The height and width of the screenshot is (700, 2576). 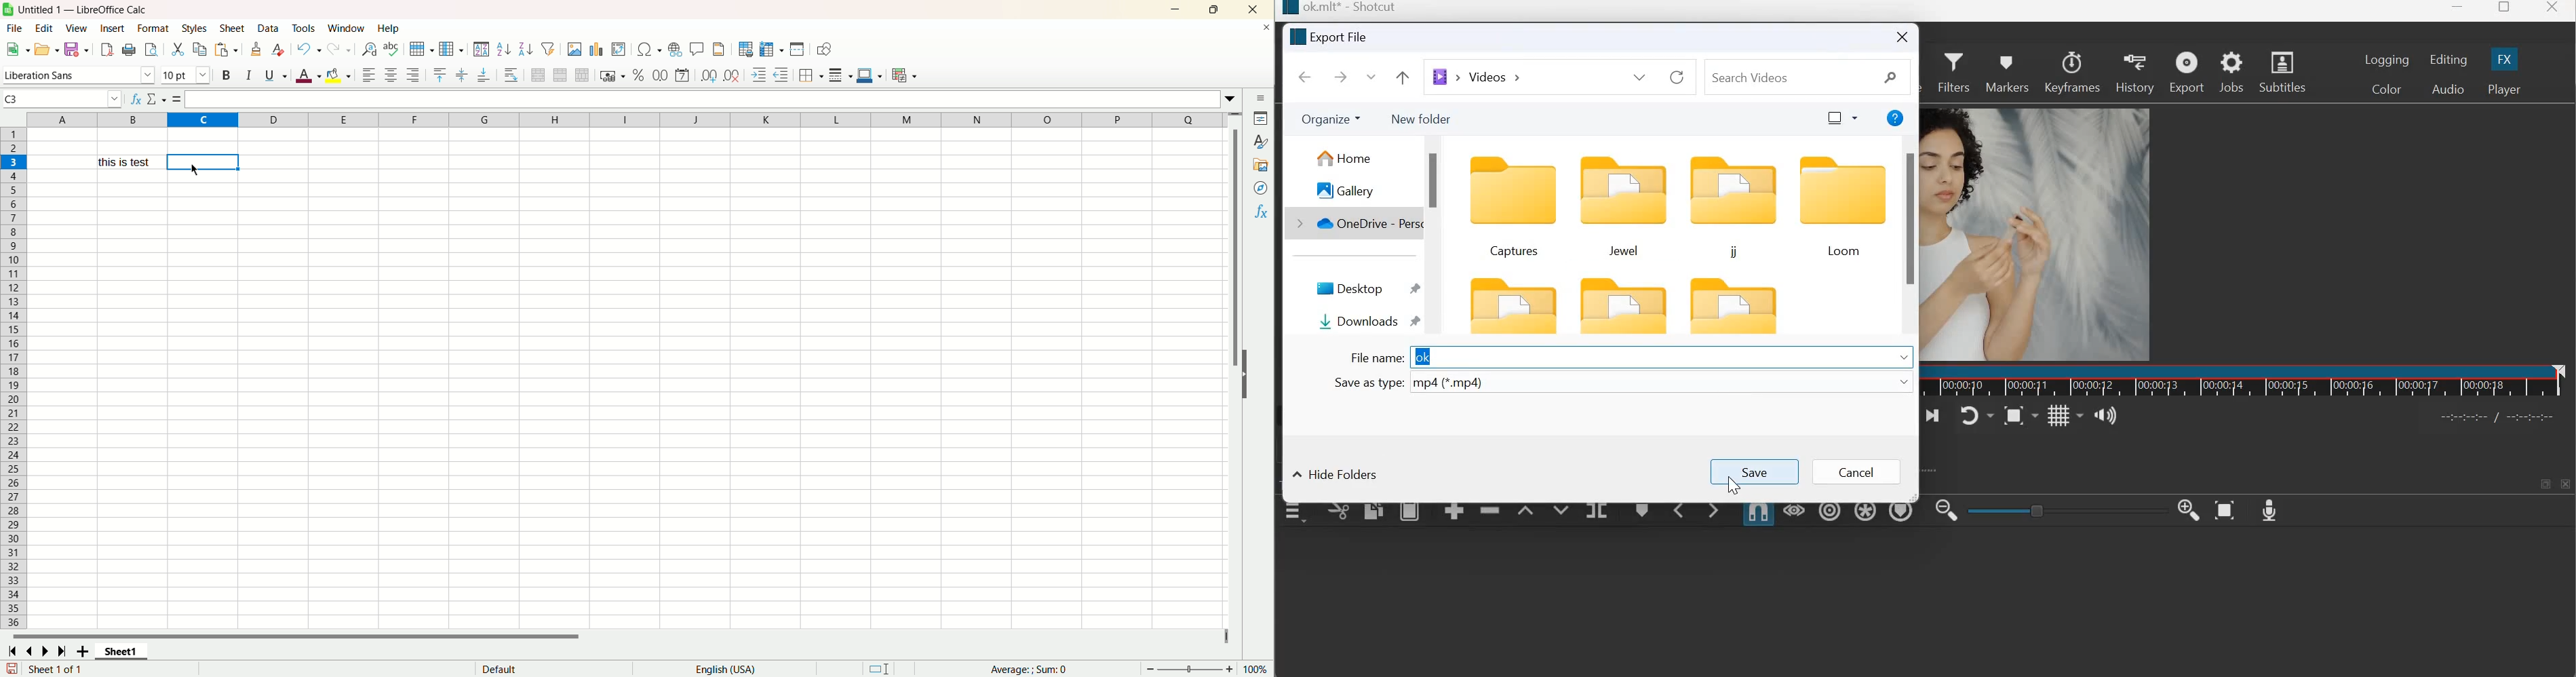 What do you see at coordinates (11, 651) in the screenshot?
I see `fisrt sheet` at bounding box center [11, 651].